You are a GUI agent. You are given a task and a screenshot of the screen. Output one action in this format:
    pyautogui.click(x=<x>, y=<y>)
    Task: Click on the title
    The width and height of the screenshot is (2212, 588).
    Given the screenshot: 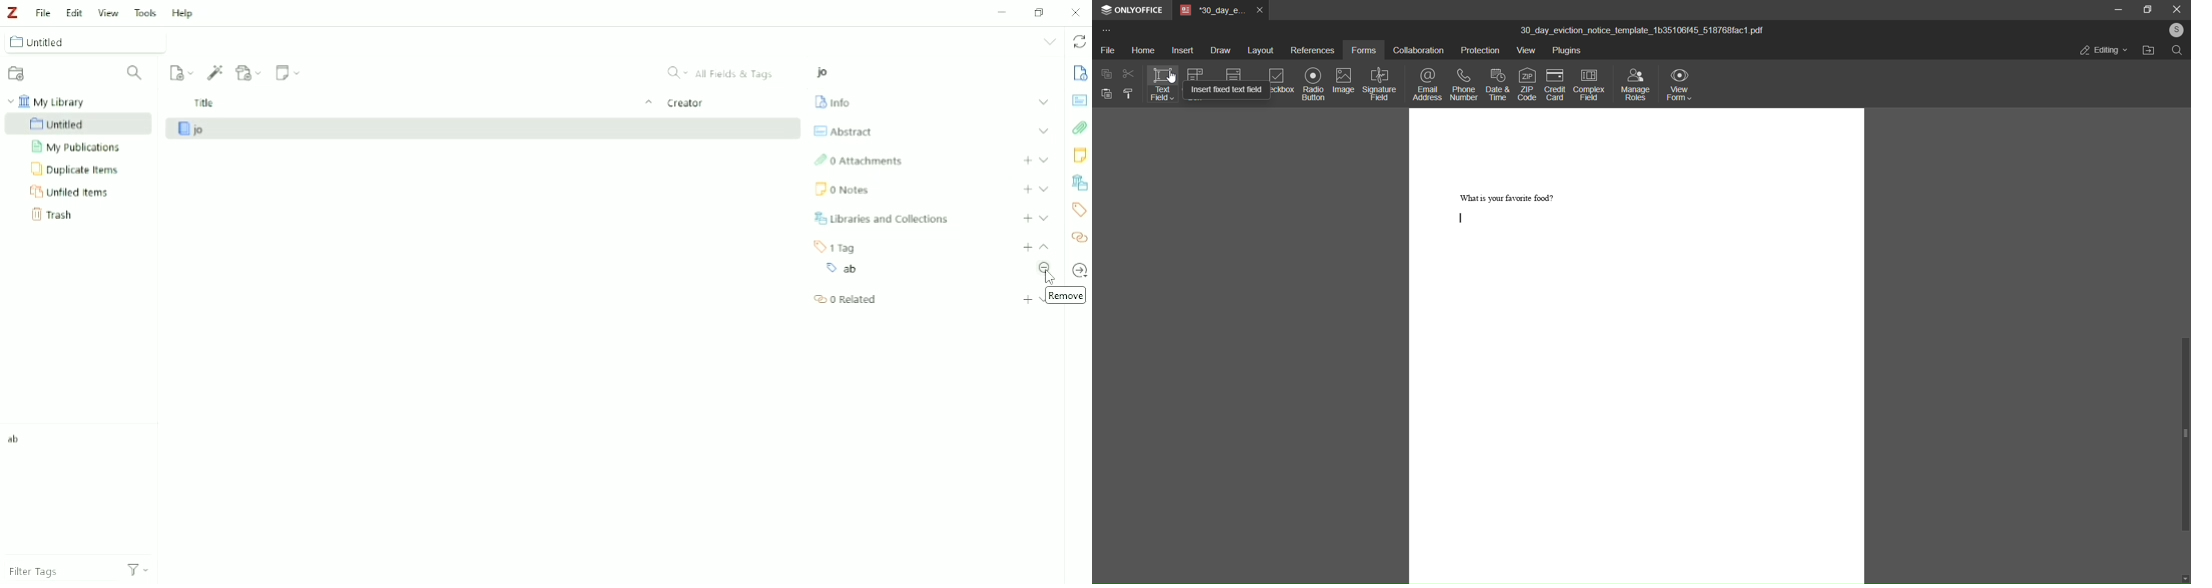 What is the action you would take?
    pyautogui.click(x=1644, y=27)
    